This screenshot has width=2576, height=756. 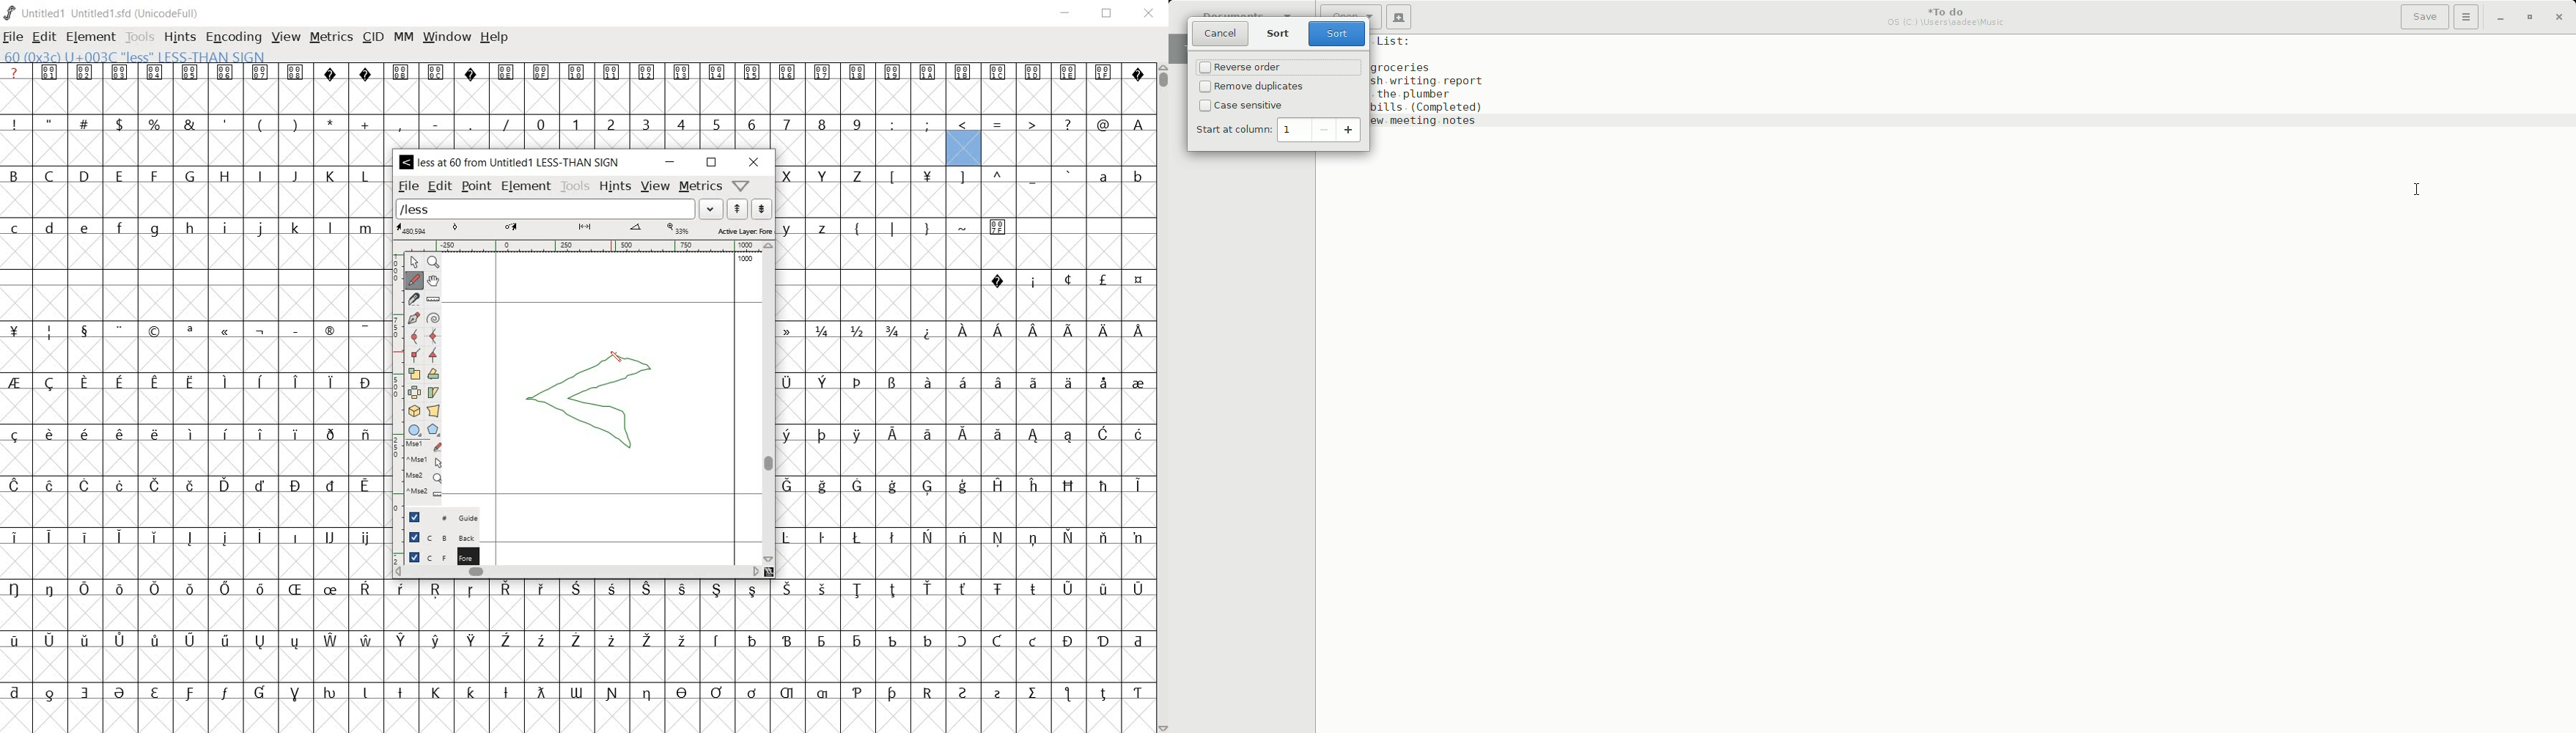 What do you see at coordinates (436, 554) in the screenshot?
I see `foreground` at bounding box center [436, 554].